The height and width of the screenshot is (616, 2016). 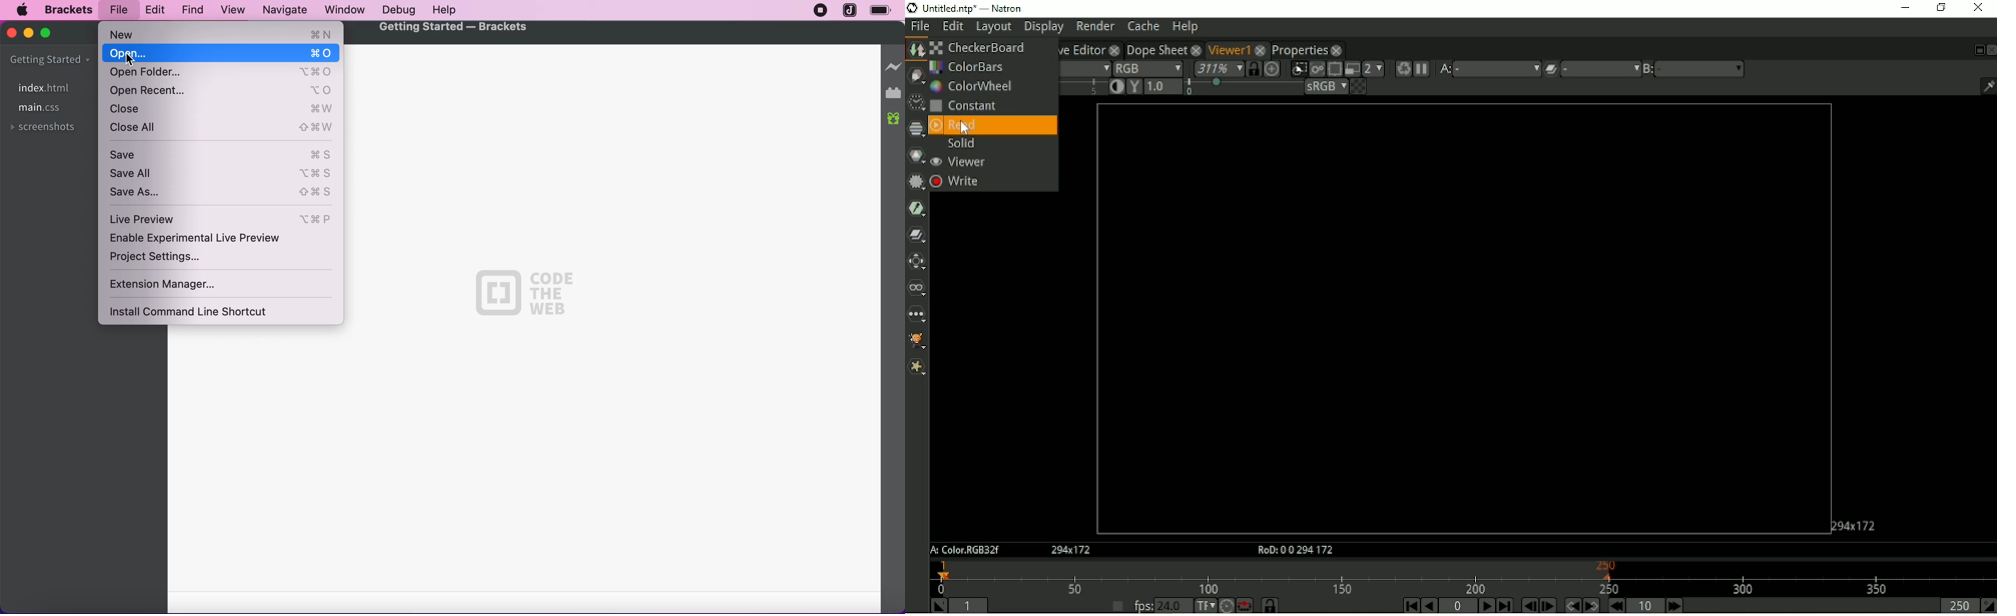 I want to click on index.html, so click(x=44, y=88).